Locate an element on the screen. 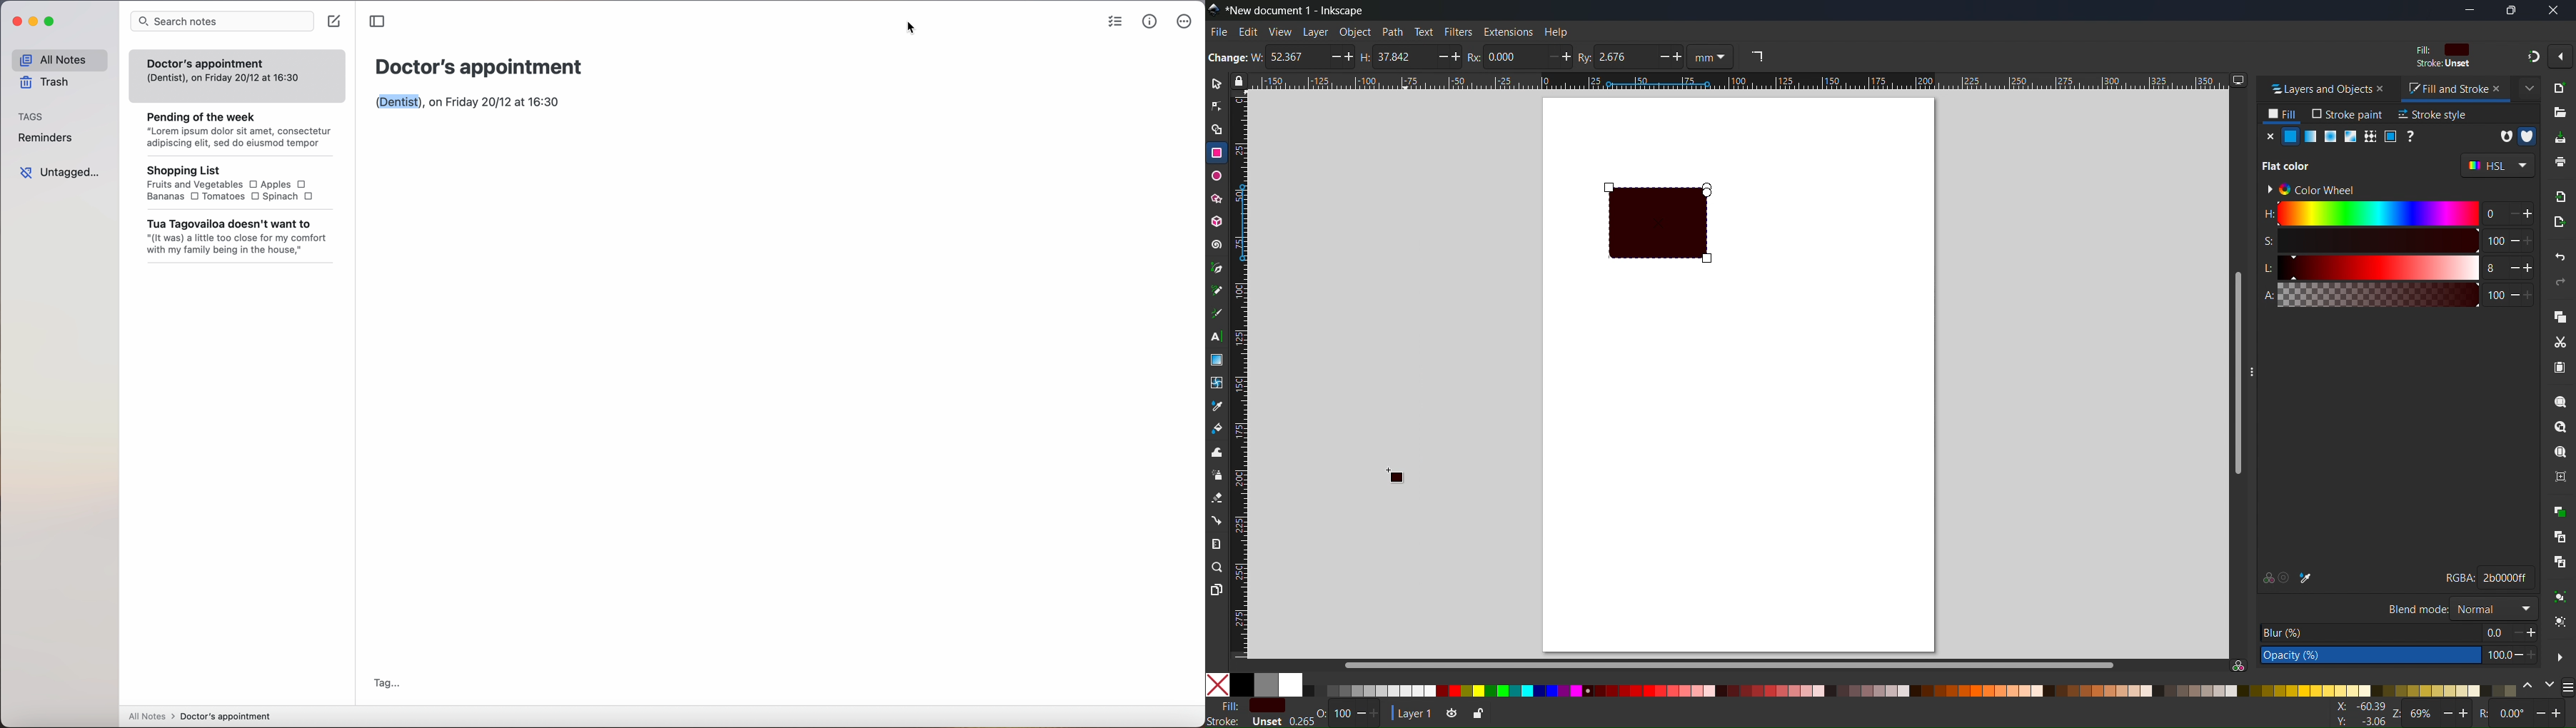 The height and width of the screenshot is (728, 2576). increase saturation is located at coordinates (2534, 240).